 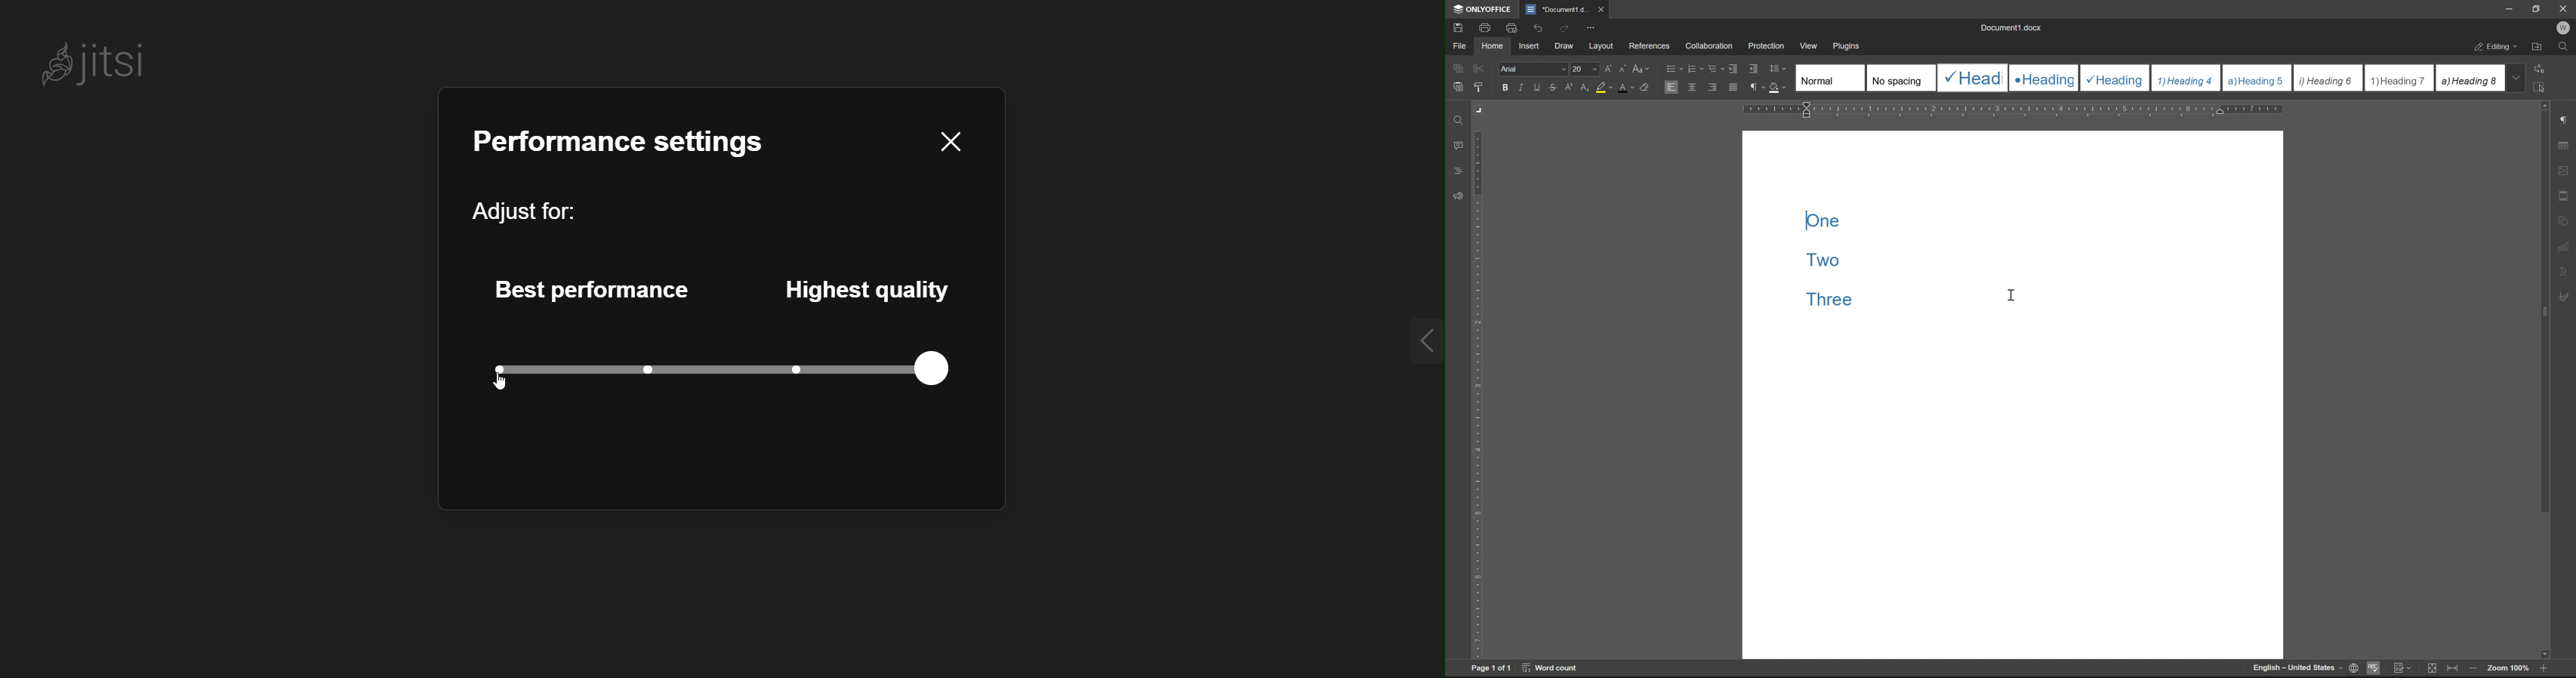 I want to click on find, so click(x=2564, y=47).